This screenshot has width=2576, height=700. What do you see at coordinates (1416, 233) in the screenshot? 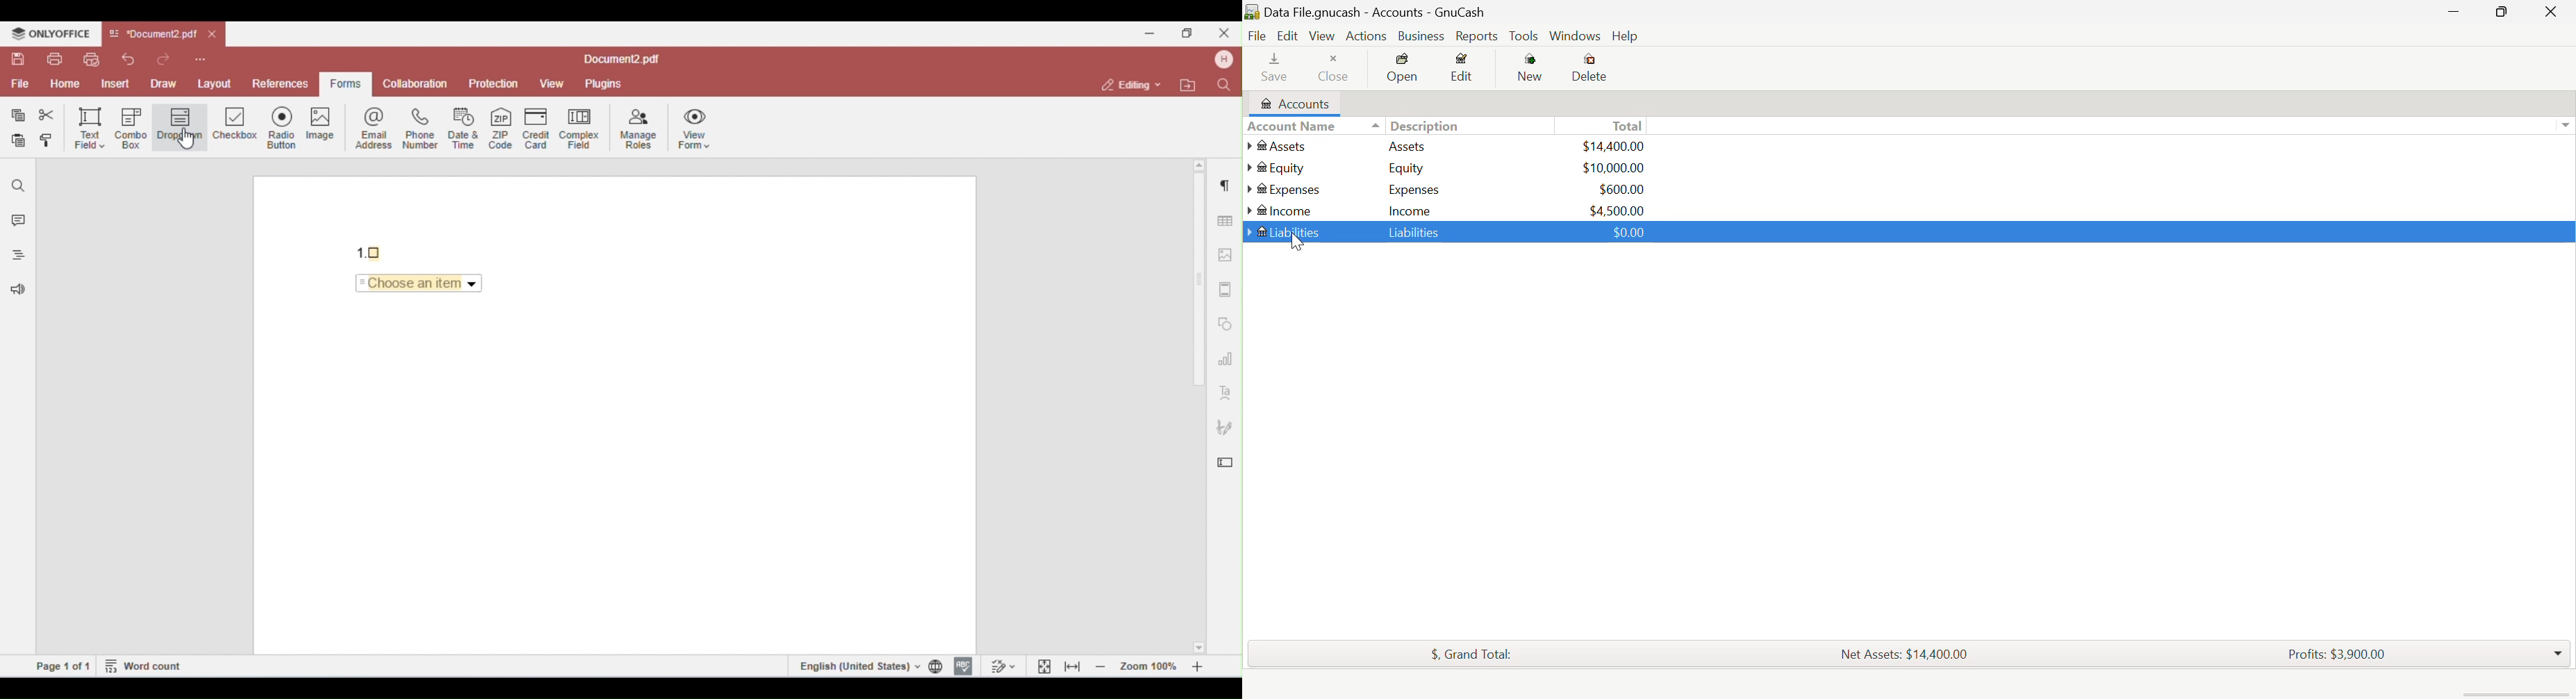
I see `Liabilities` at bounding box center [1416, 233].